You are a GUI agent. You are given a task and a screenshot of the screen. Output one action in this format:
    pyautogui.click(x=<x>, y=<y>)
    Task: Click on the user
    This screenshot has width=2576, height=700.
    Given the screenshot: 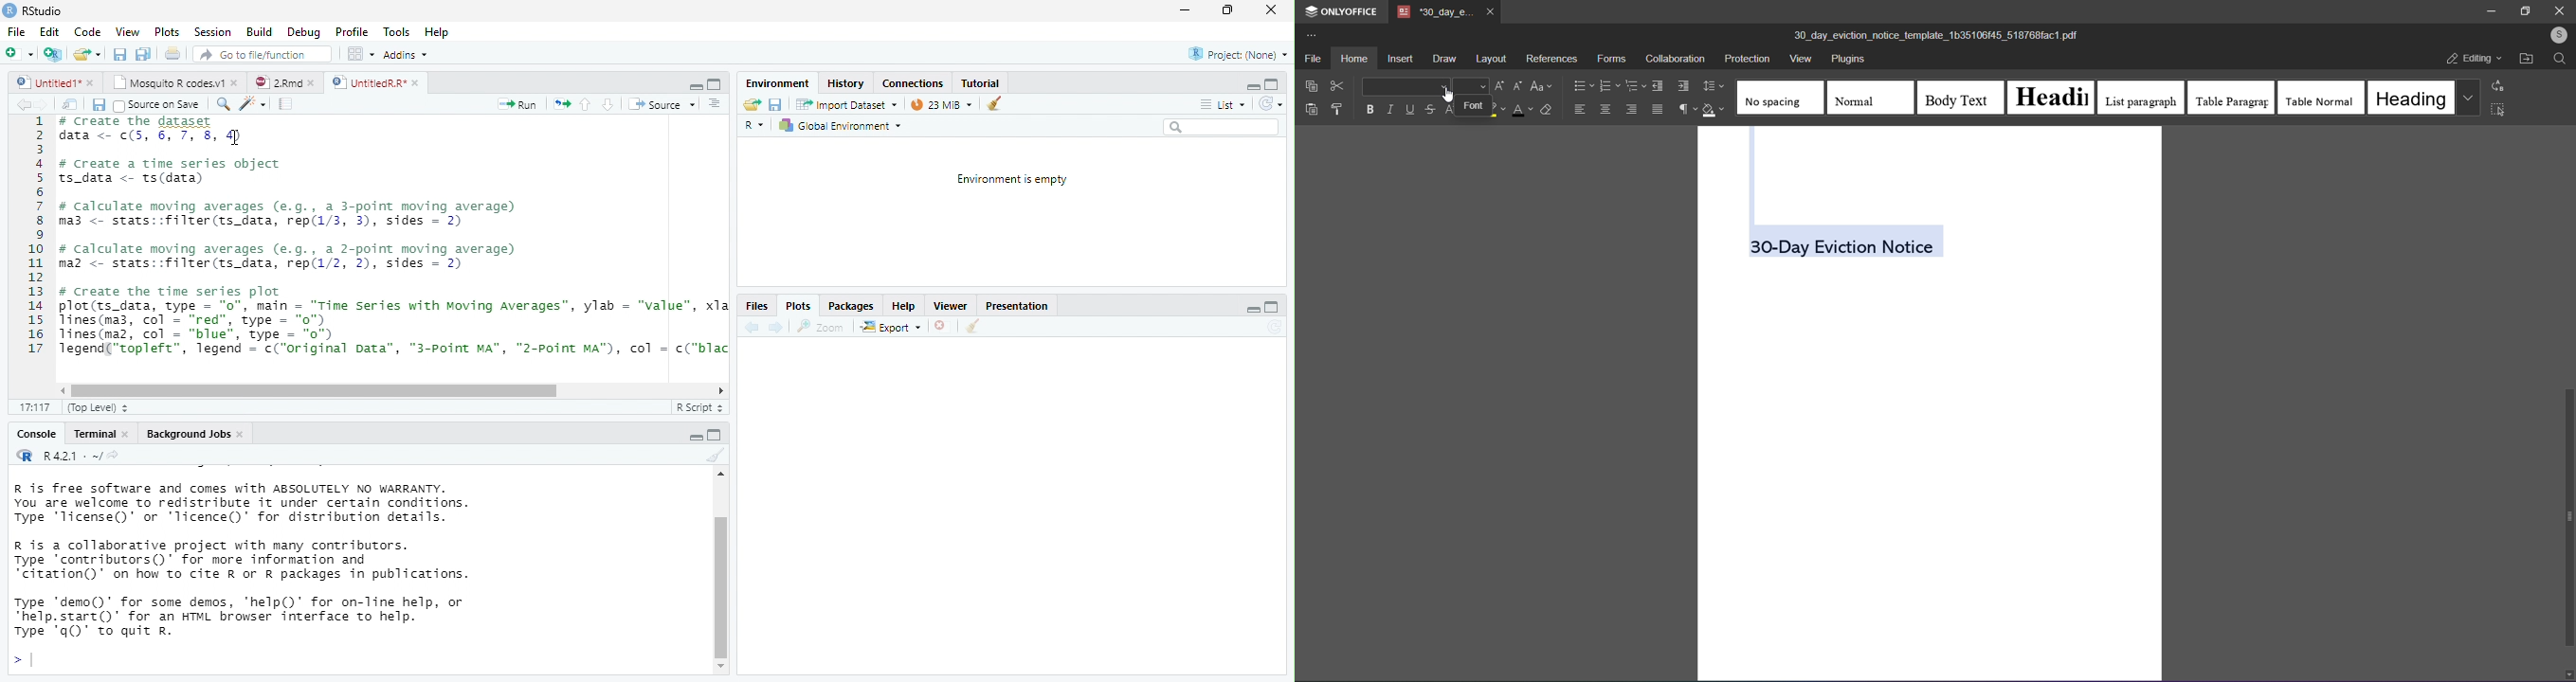 What is the action you would take?
    pyautogui.click(x=2560, y=35)
    